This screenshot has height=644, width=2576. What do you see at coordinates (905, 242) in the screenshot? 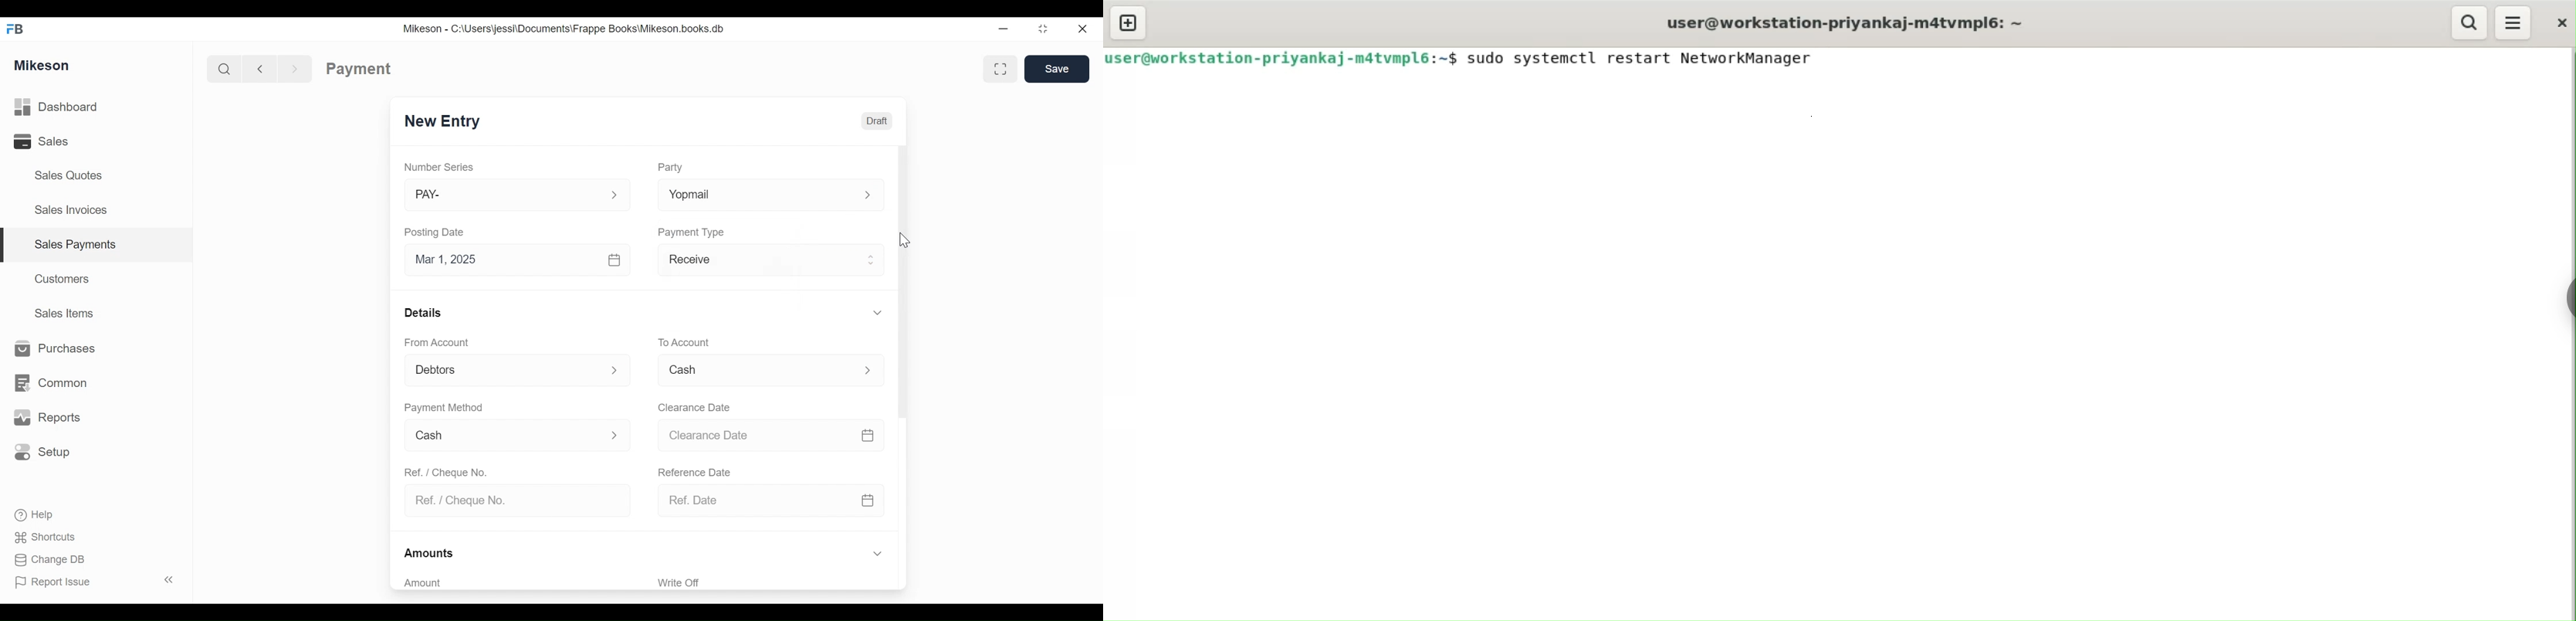
I see `cursor` at bounding box center [905, 242].